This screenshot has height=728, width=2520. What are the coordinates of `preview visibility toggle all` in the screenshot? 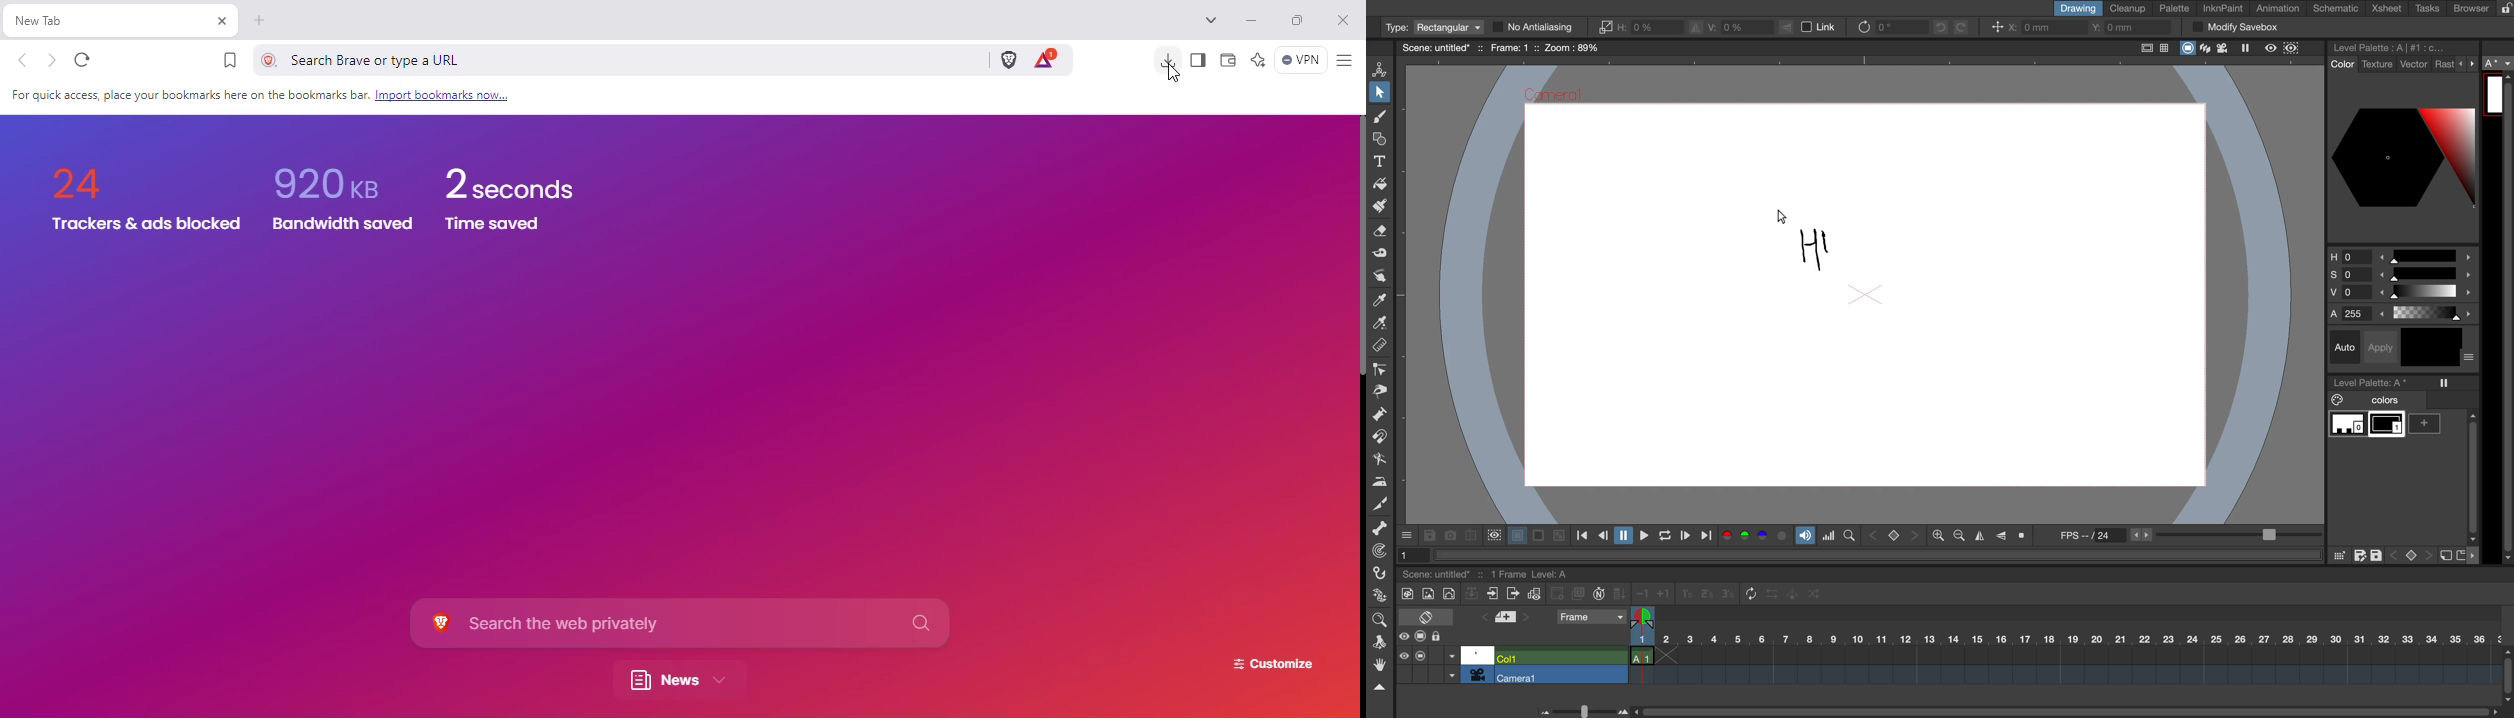 It's located at (1403, 637).